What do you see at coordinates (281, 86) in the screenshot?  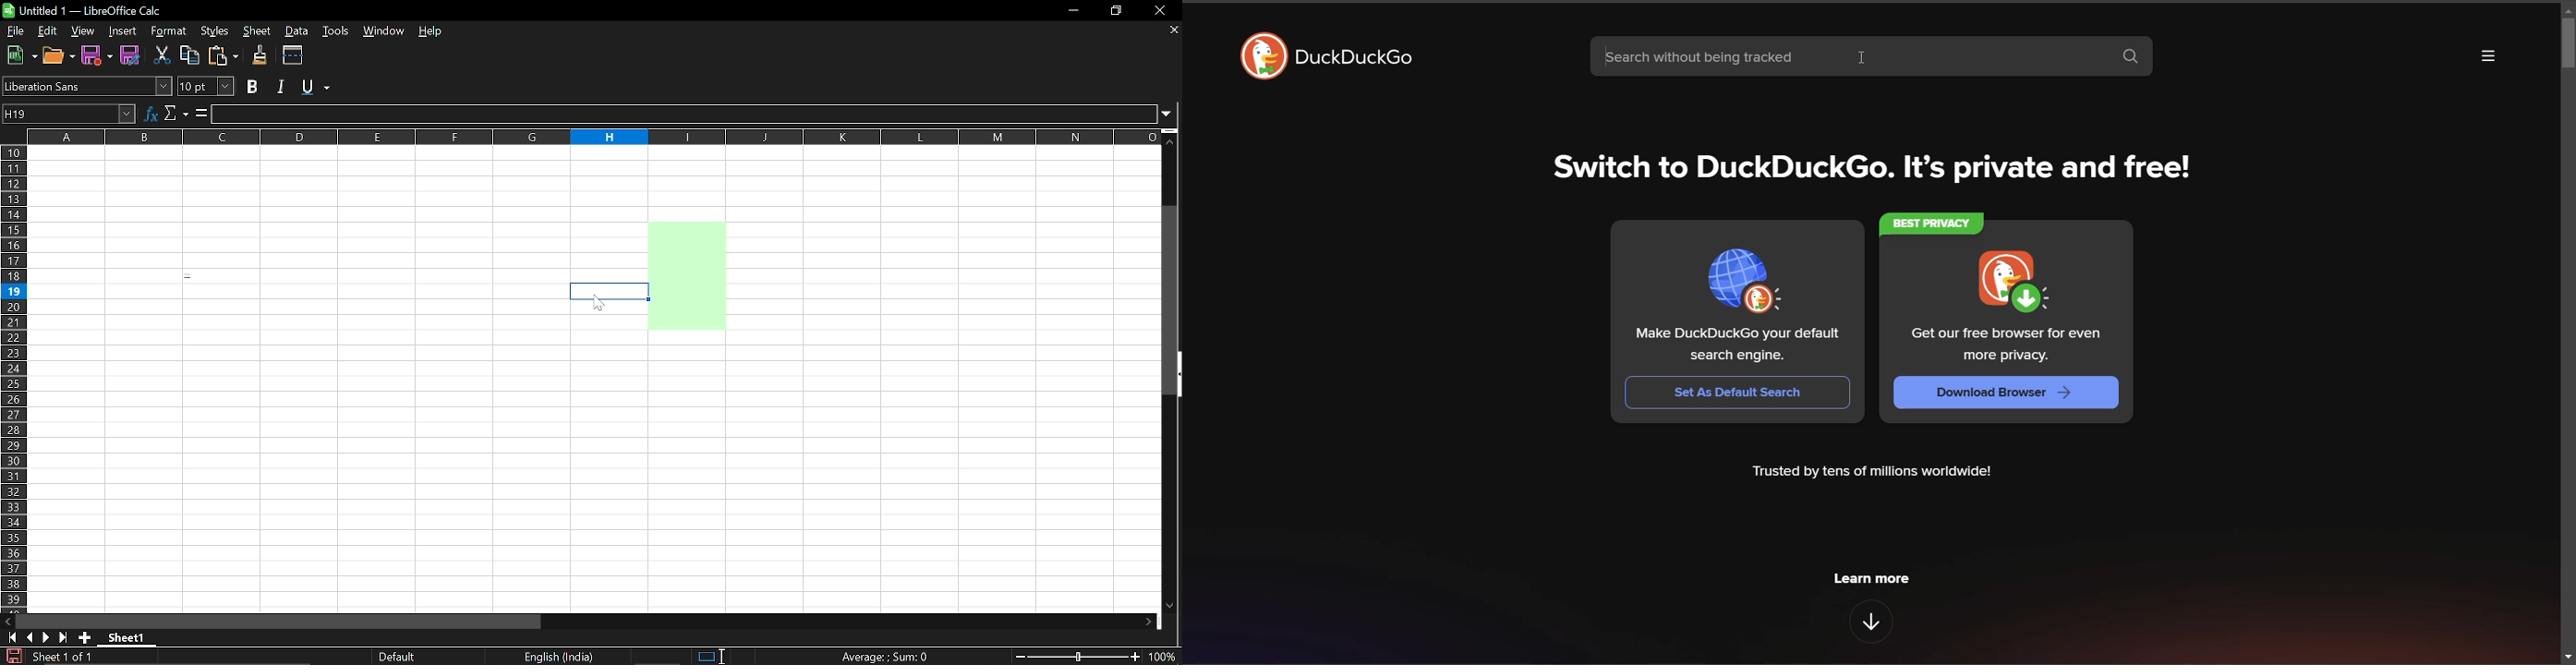 I see `Italic` at bounding box center [281, 86].